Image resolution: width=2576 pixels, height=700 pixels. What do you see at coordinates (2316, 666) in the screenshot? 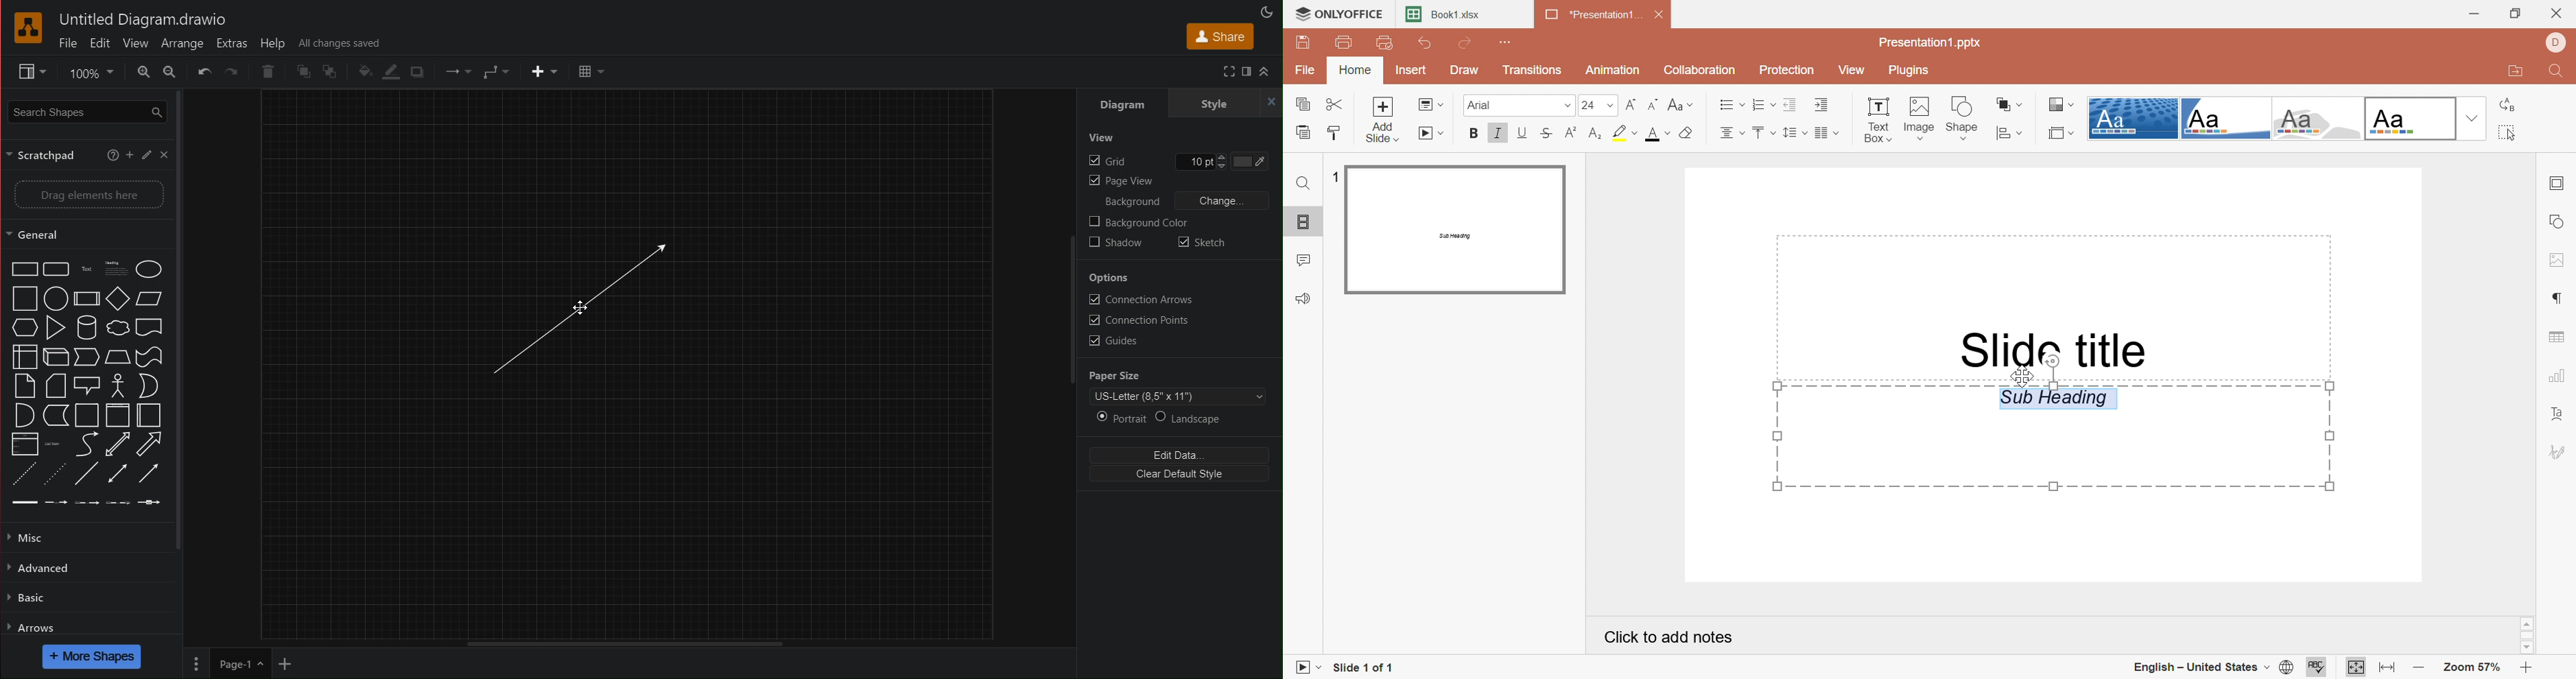
I see `Check spelling` at bounding box center [2316, 666].